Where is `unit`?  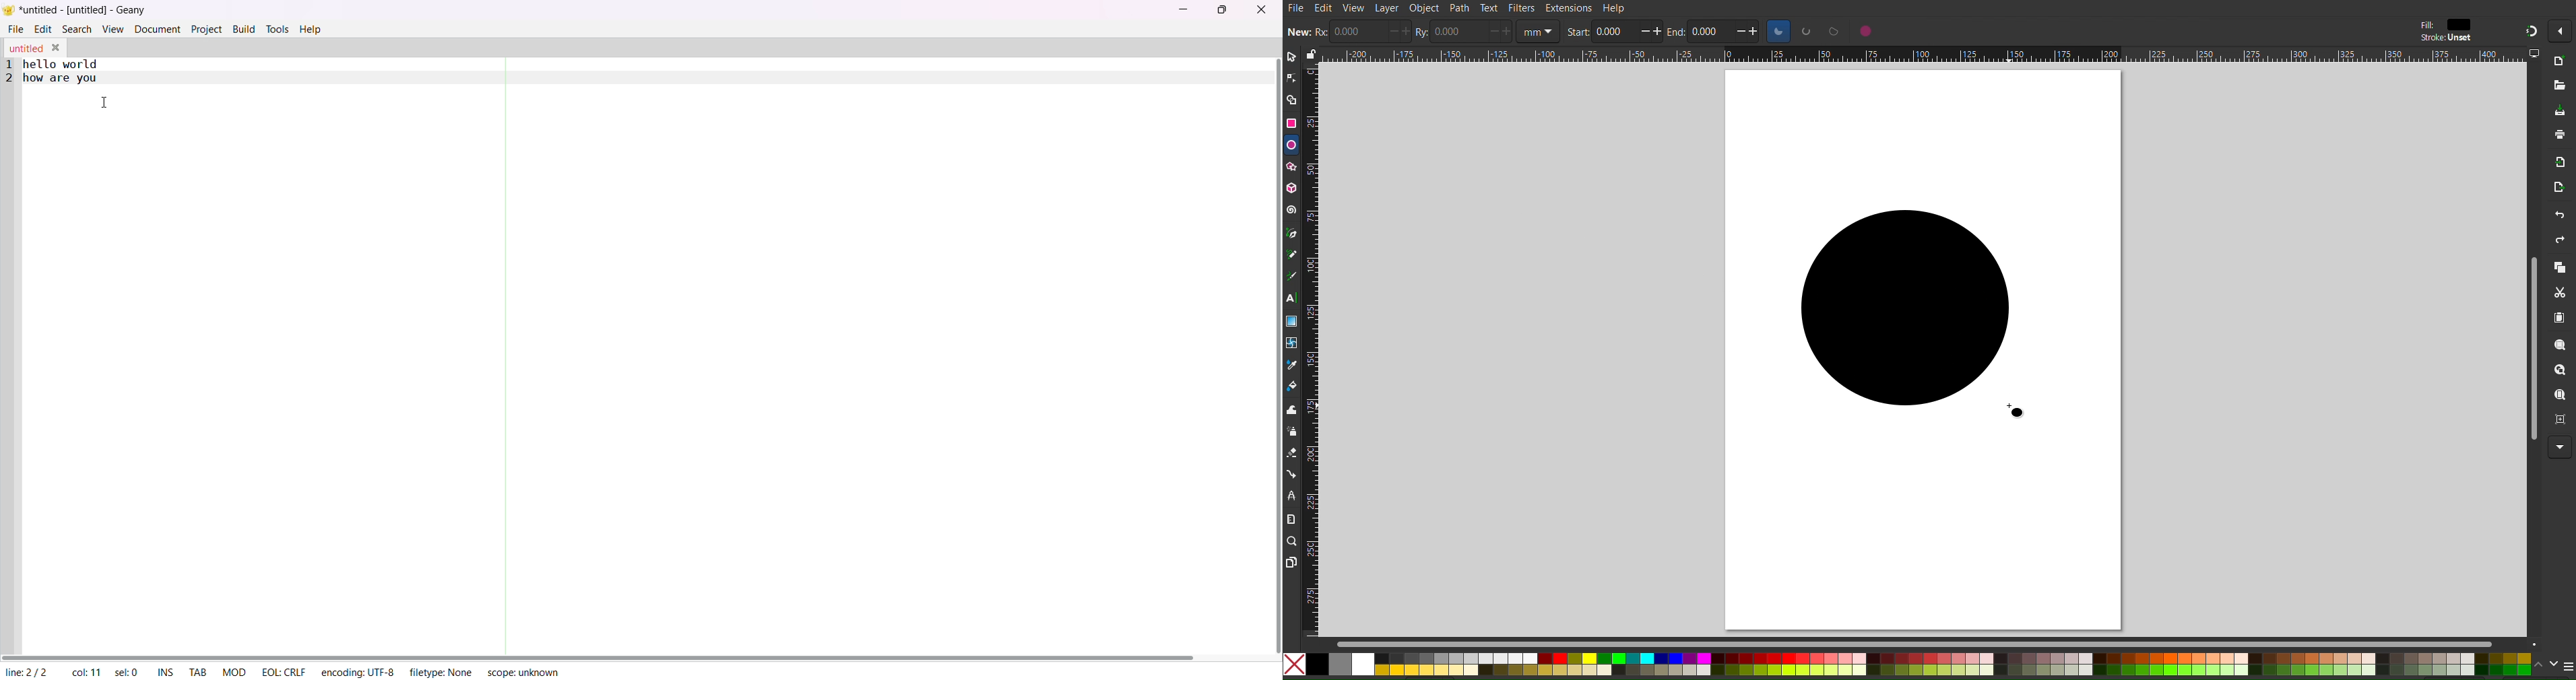
unit is located at coordinates (1536, 30).